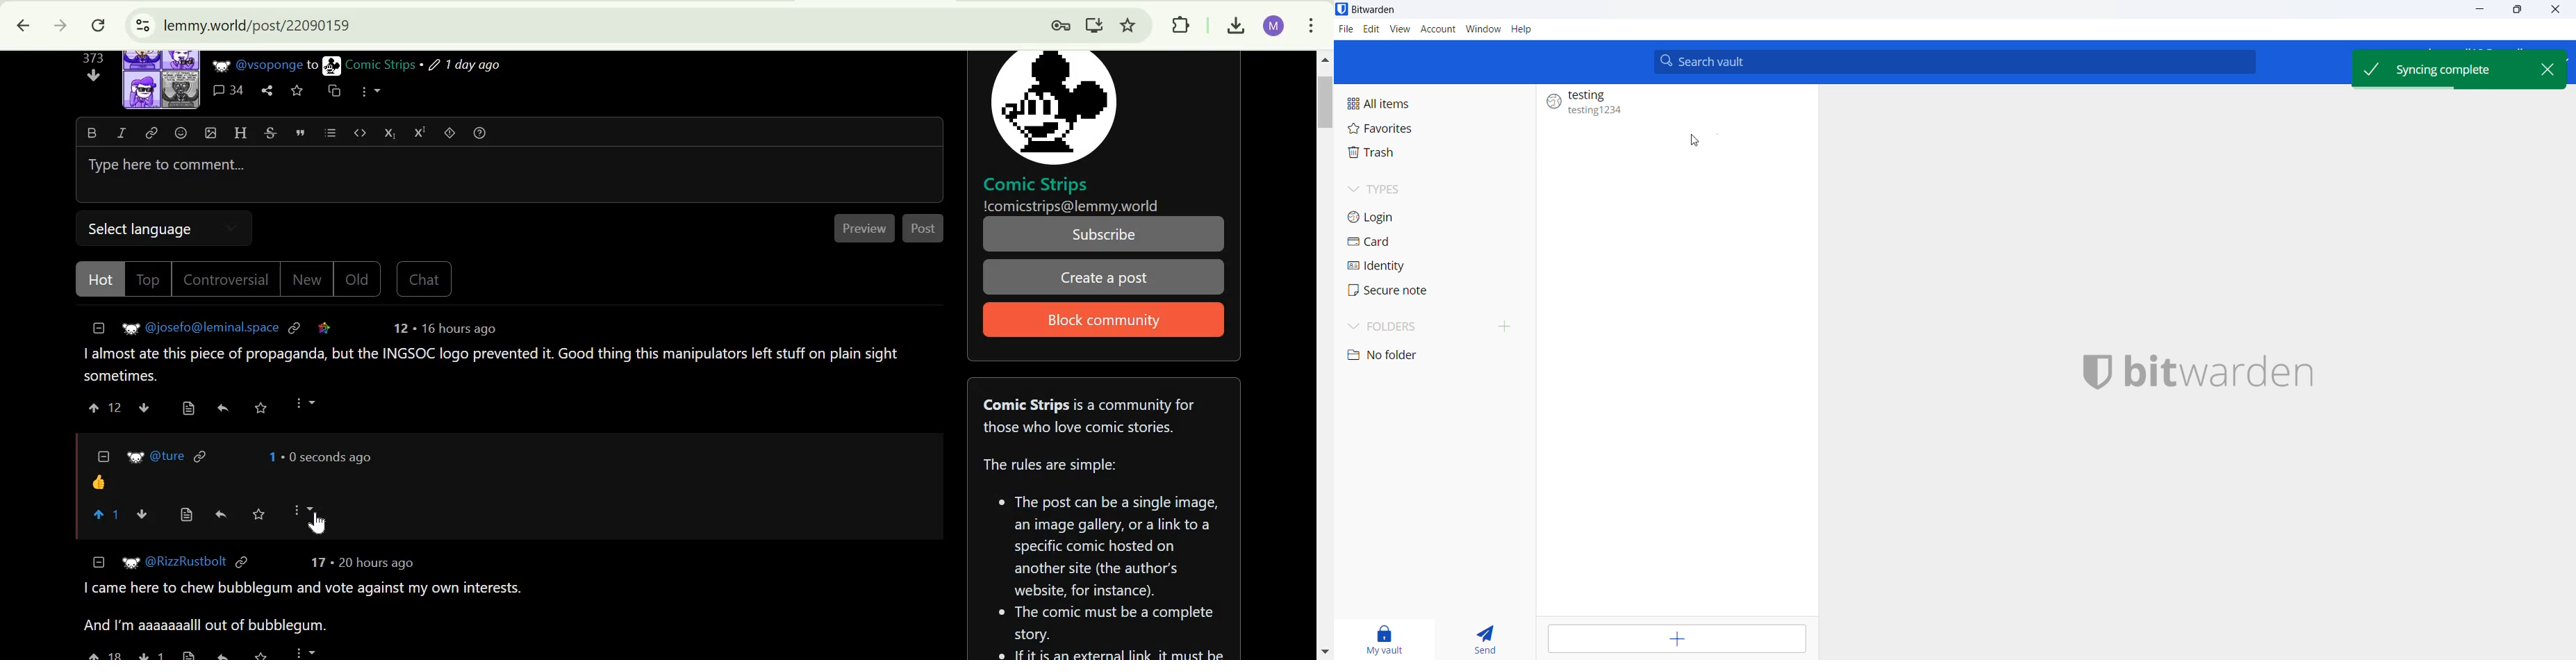 This screenshot has height=672, width=2576. What do you see at coordinates (151, 653) in the screenshot?
I see `downvote` at bounding box center [151, 653].